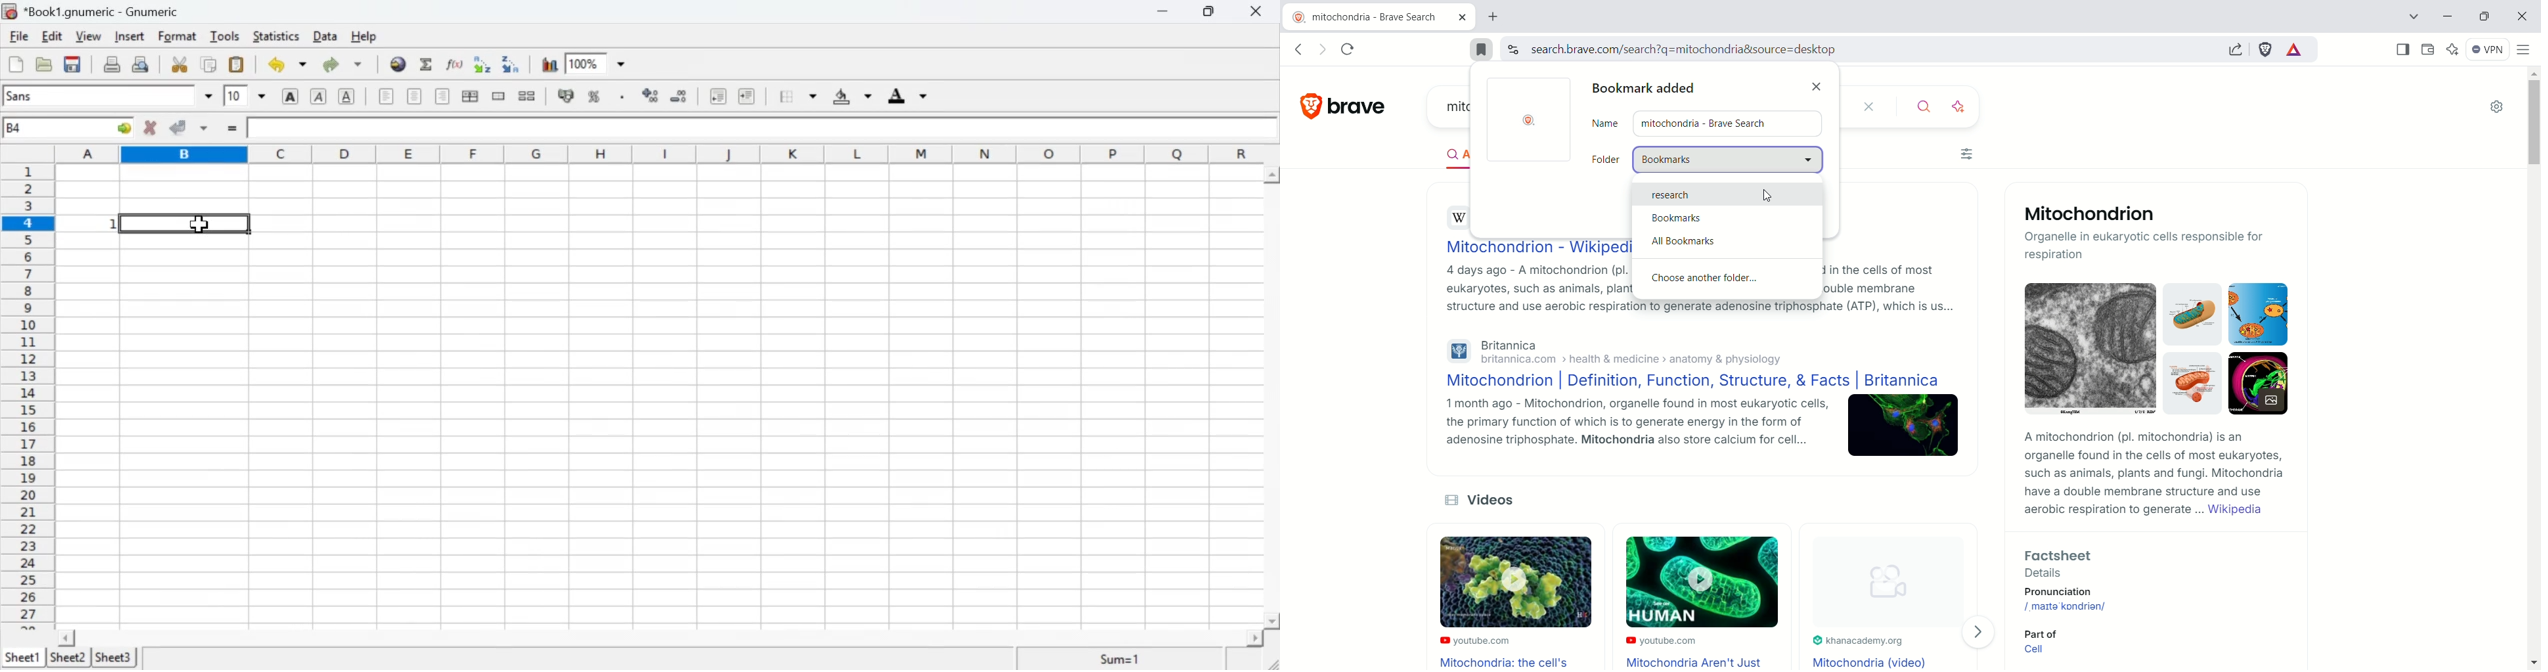 The image size is (2548, 672). What do you see at coordinates (277, 36) in the screenshot?
I see `Statistics` at bounding box center [277, 36].